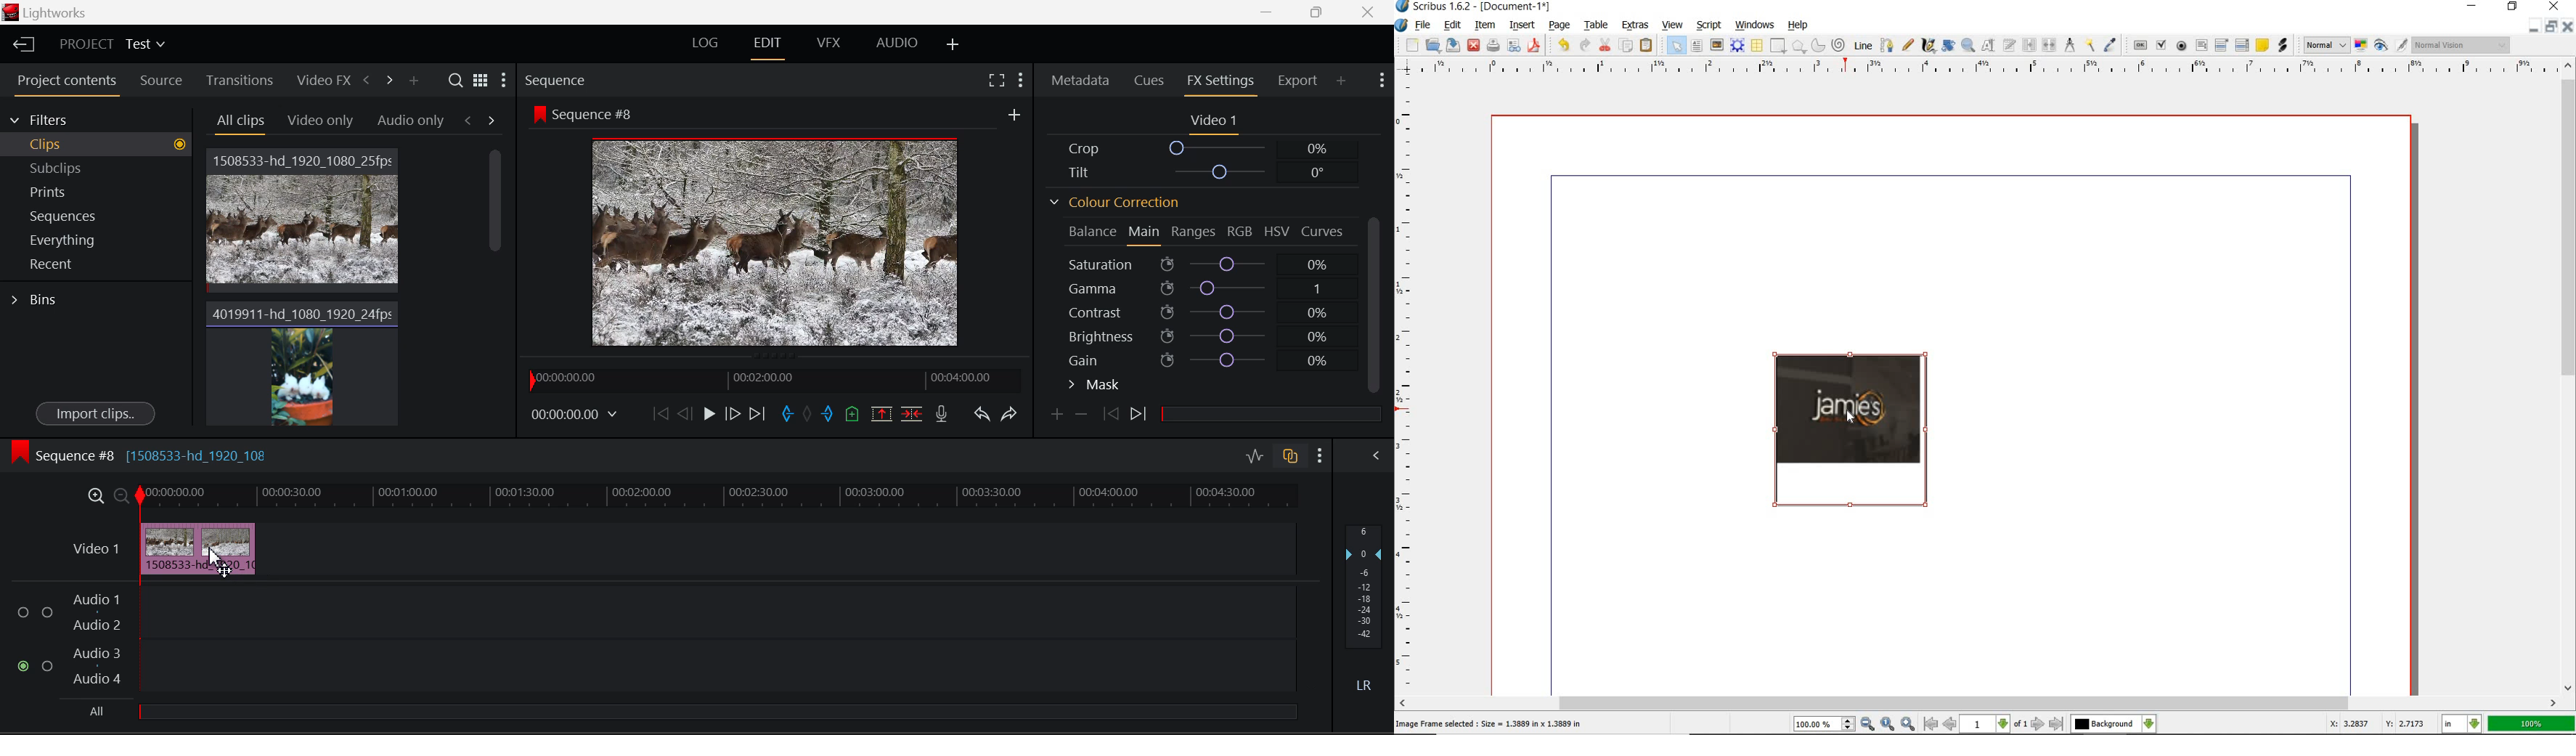 The image size is (2576, 756). What do you see at coordinates (852, 414) in the screenshot?
I see `Add Cue` at bounding box center [852, 414].